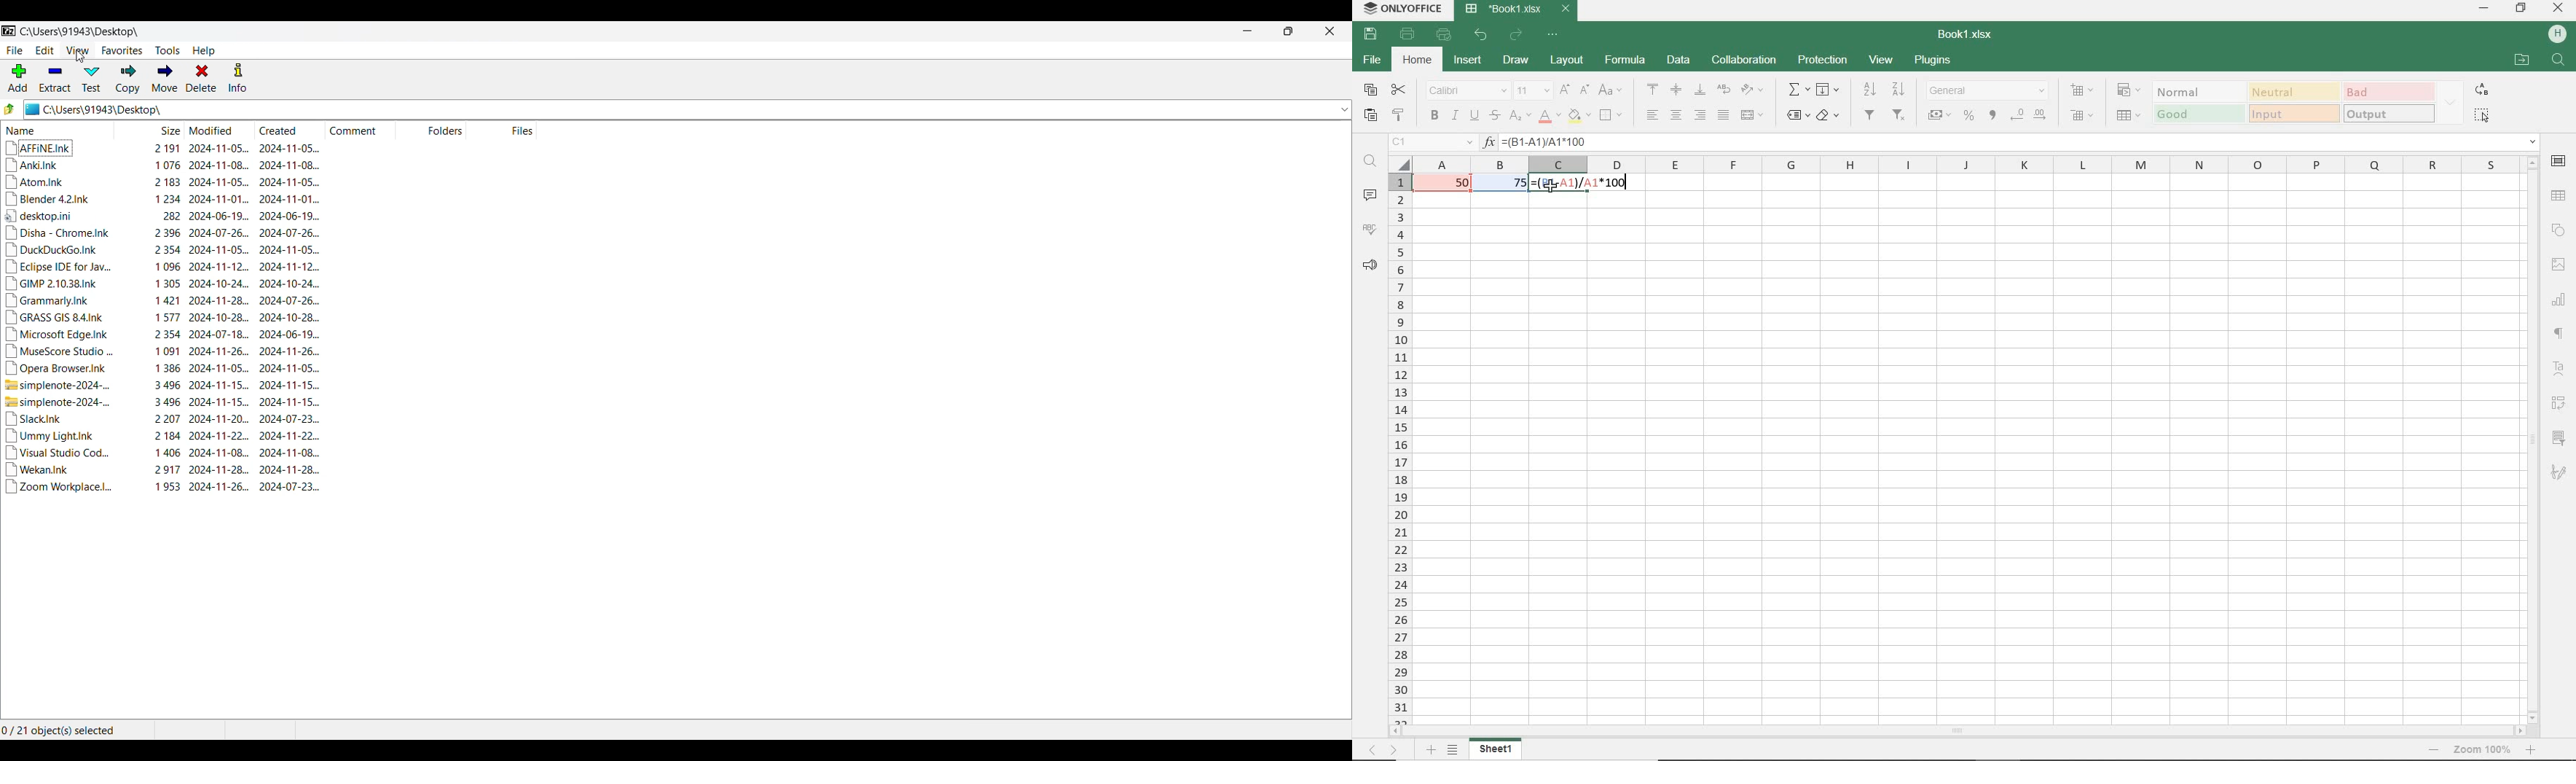  What do you see at coordinates (1583, 184) in the screenshot?
I see `formula` at bounding box center [1583, 184].